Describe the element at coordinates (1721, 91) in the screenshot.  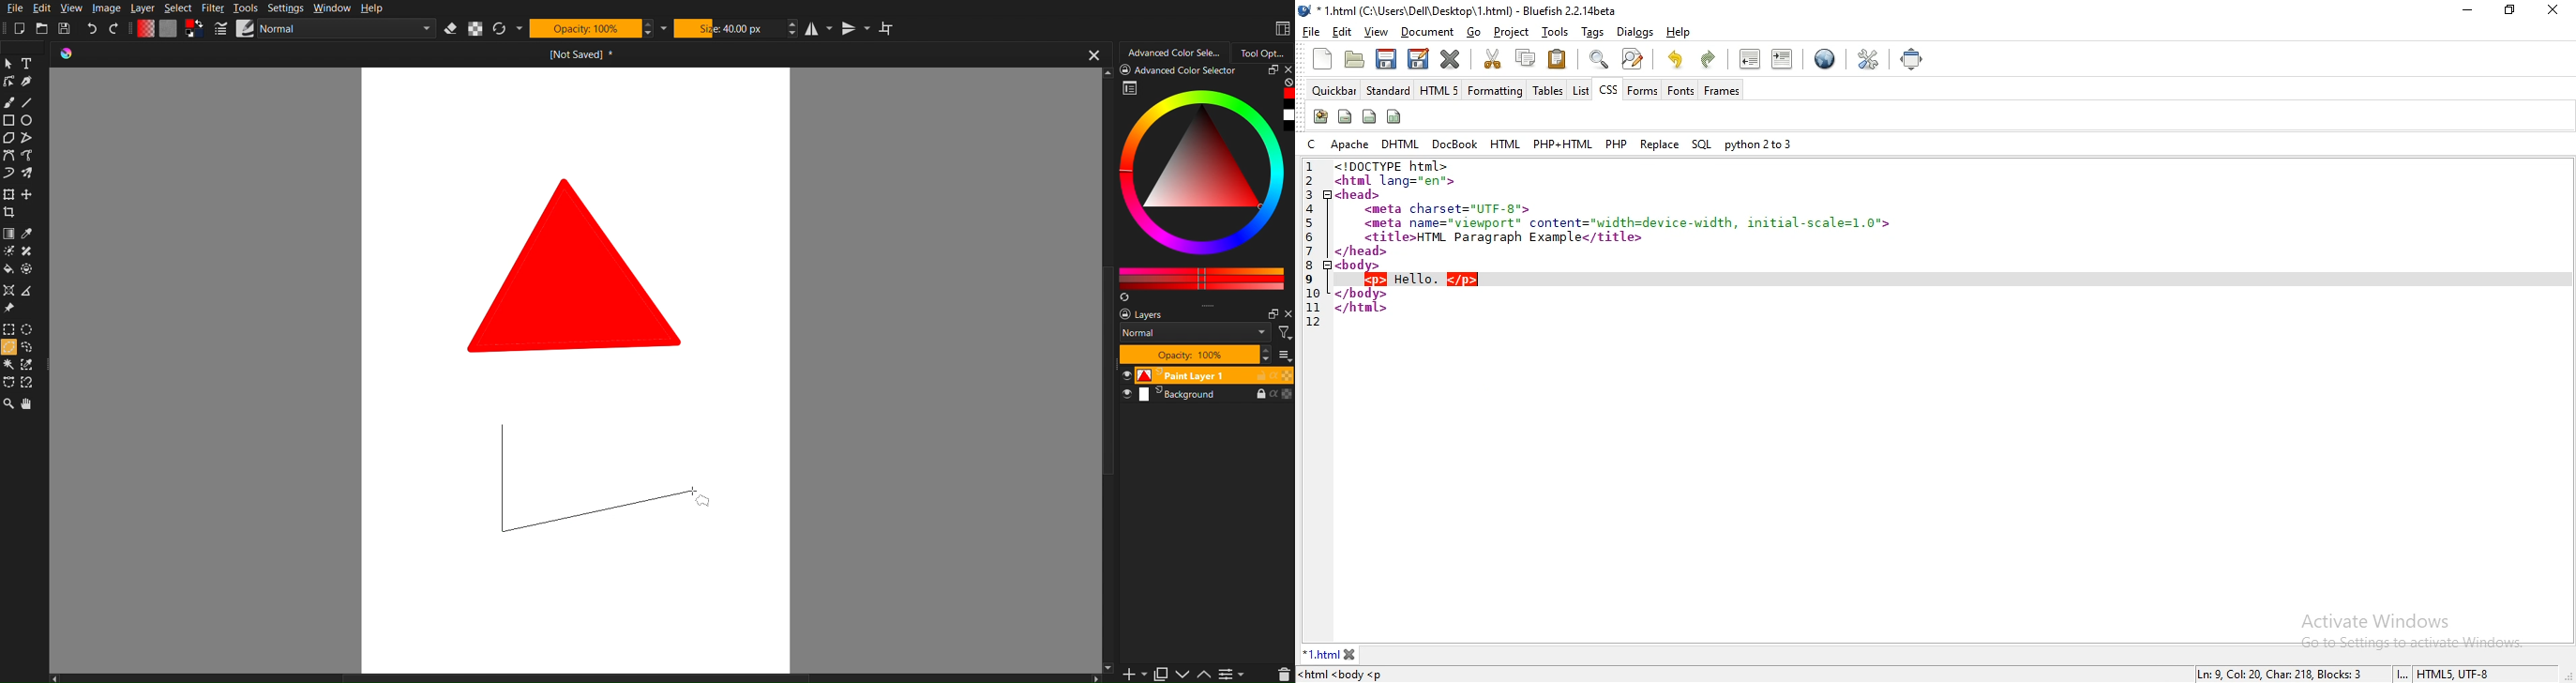
I see `frames` at that location.